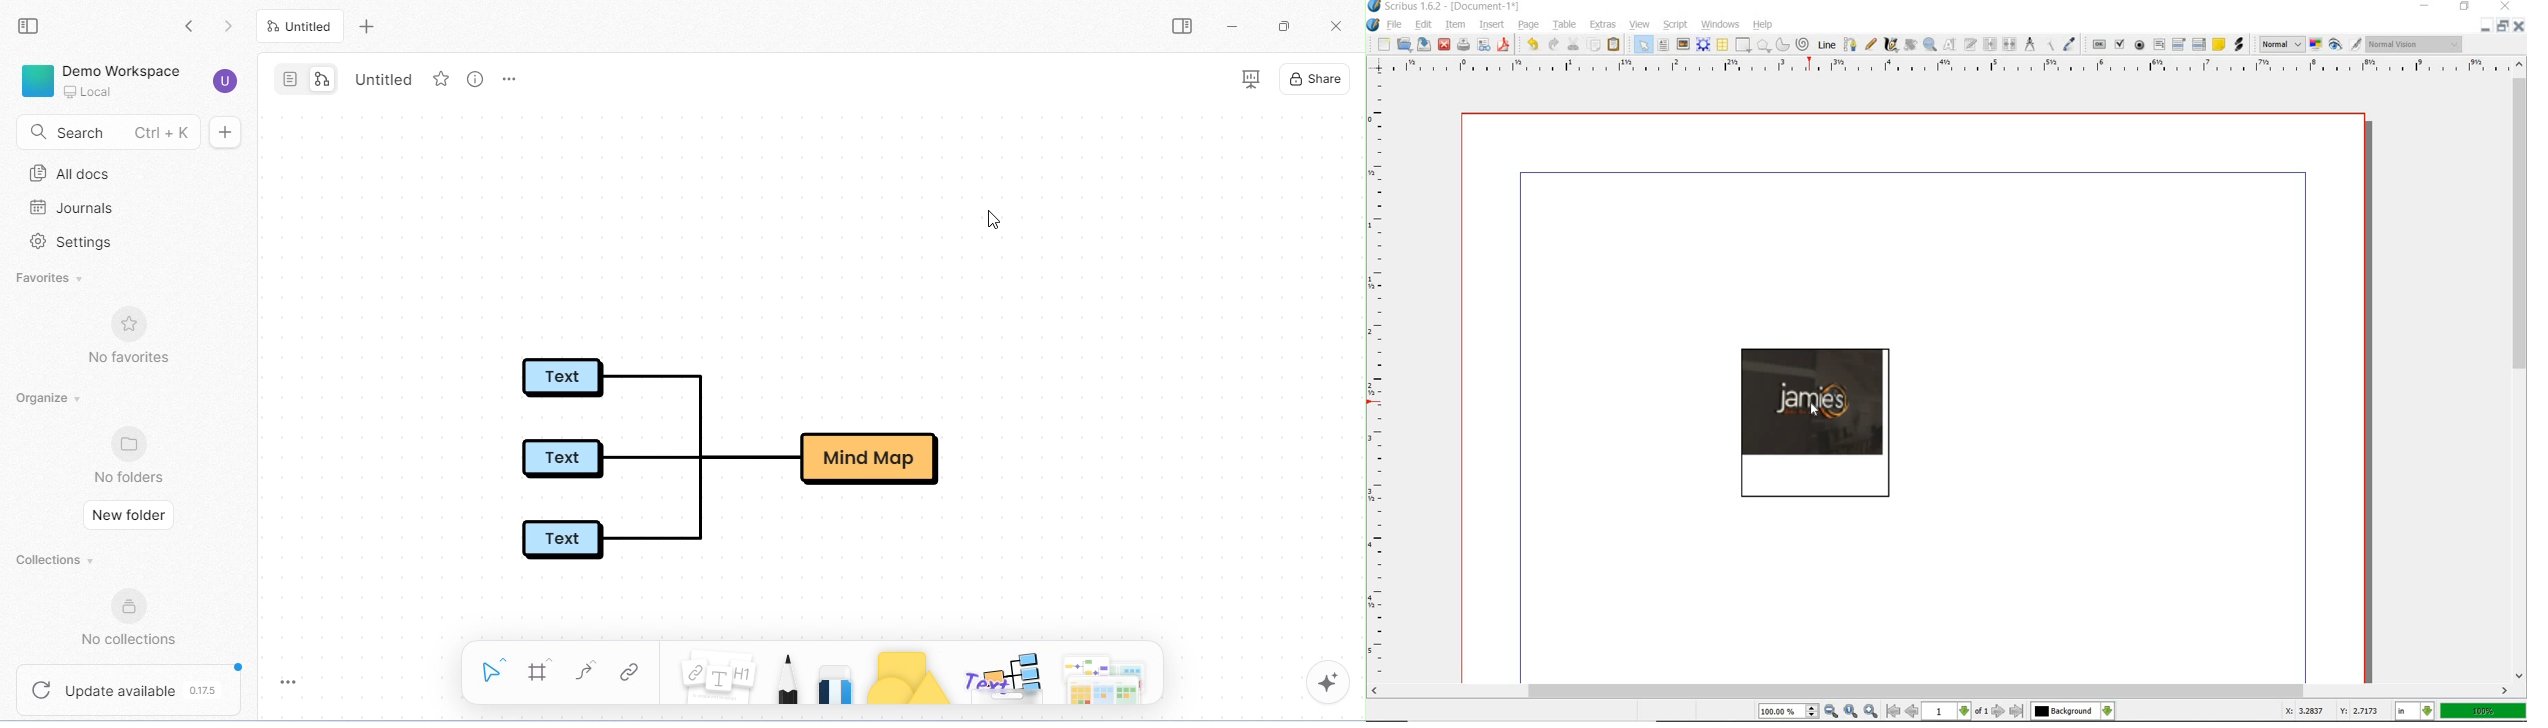 The width and height of the screenshot is (2548, 728). Describe the element at coordinates (132, 336) in the screenshot. I see `no favorites` at that location.